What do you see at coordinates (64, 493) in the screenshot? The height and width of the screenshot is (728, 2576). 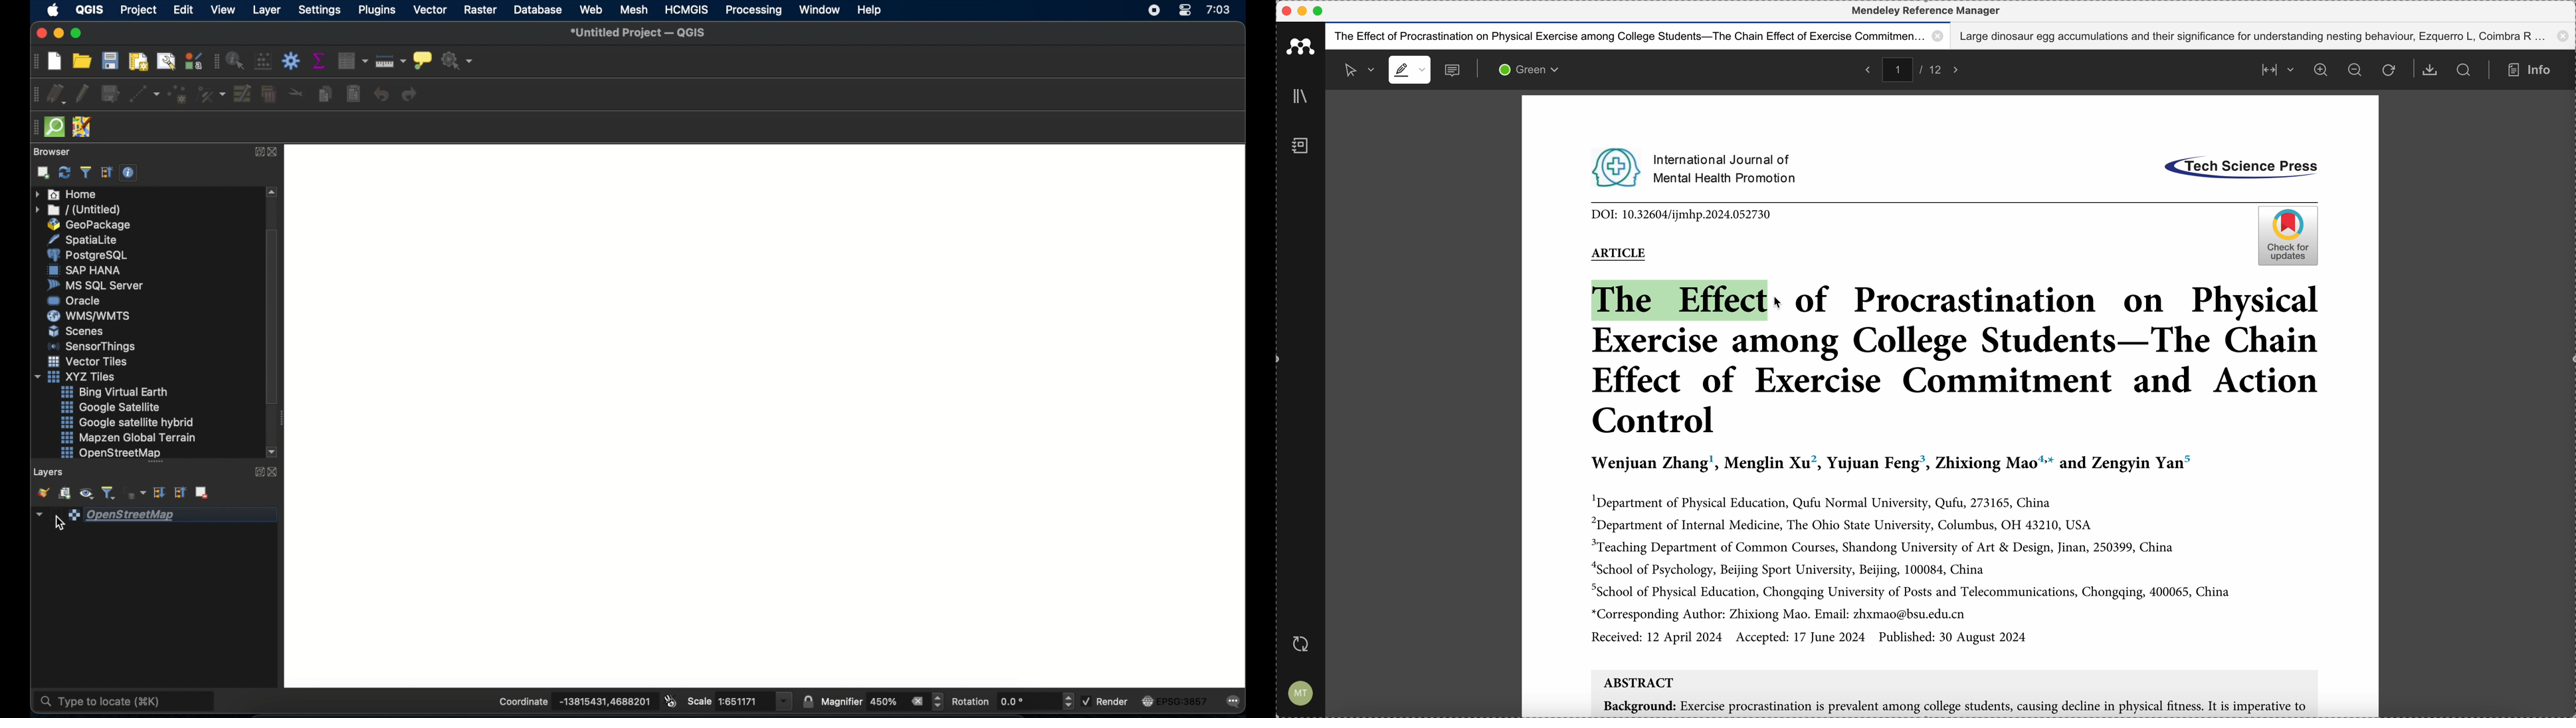 I see `add group` at bounding box center [64, 493].